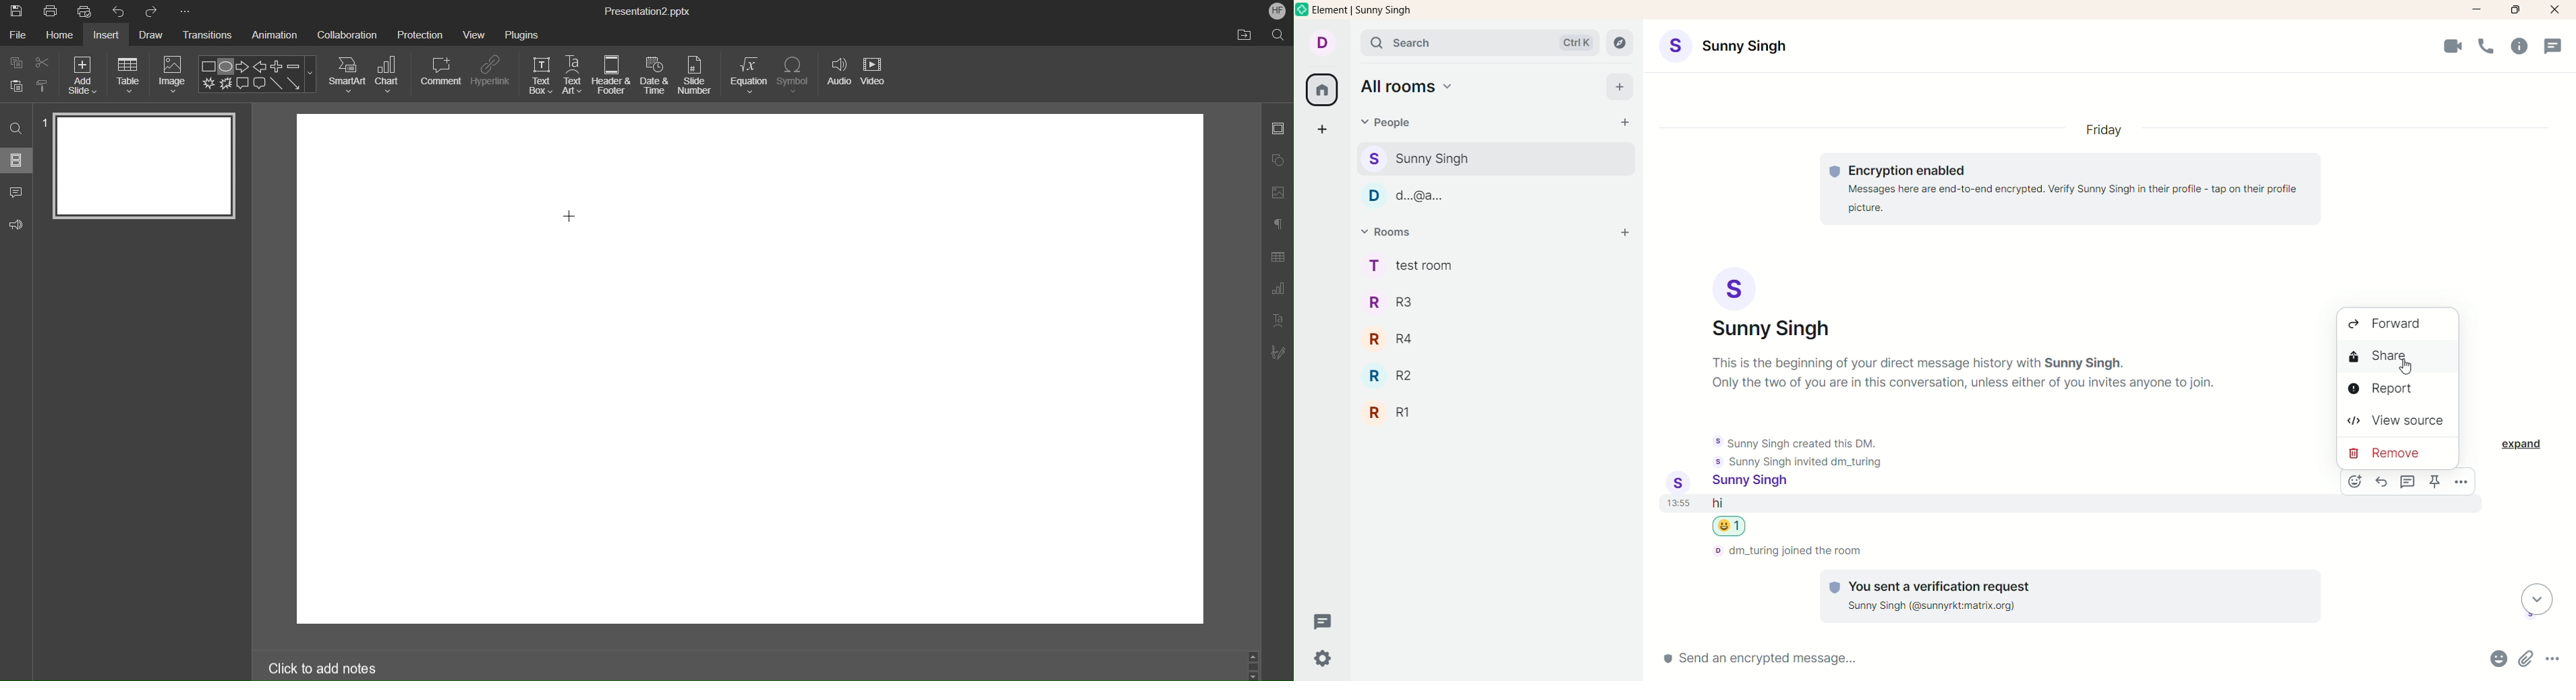  I want to click on remove, so click(2398, 452).